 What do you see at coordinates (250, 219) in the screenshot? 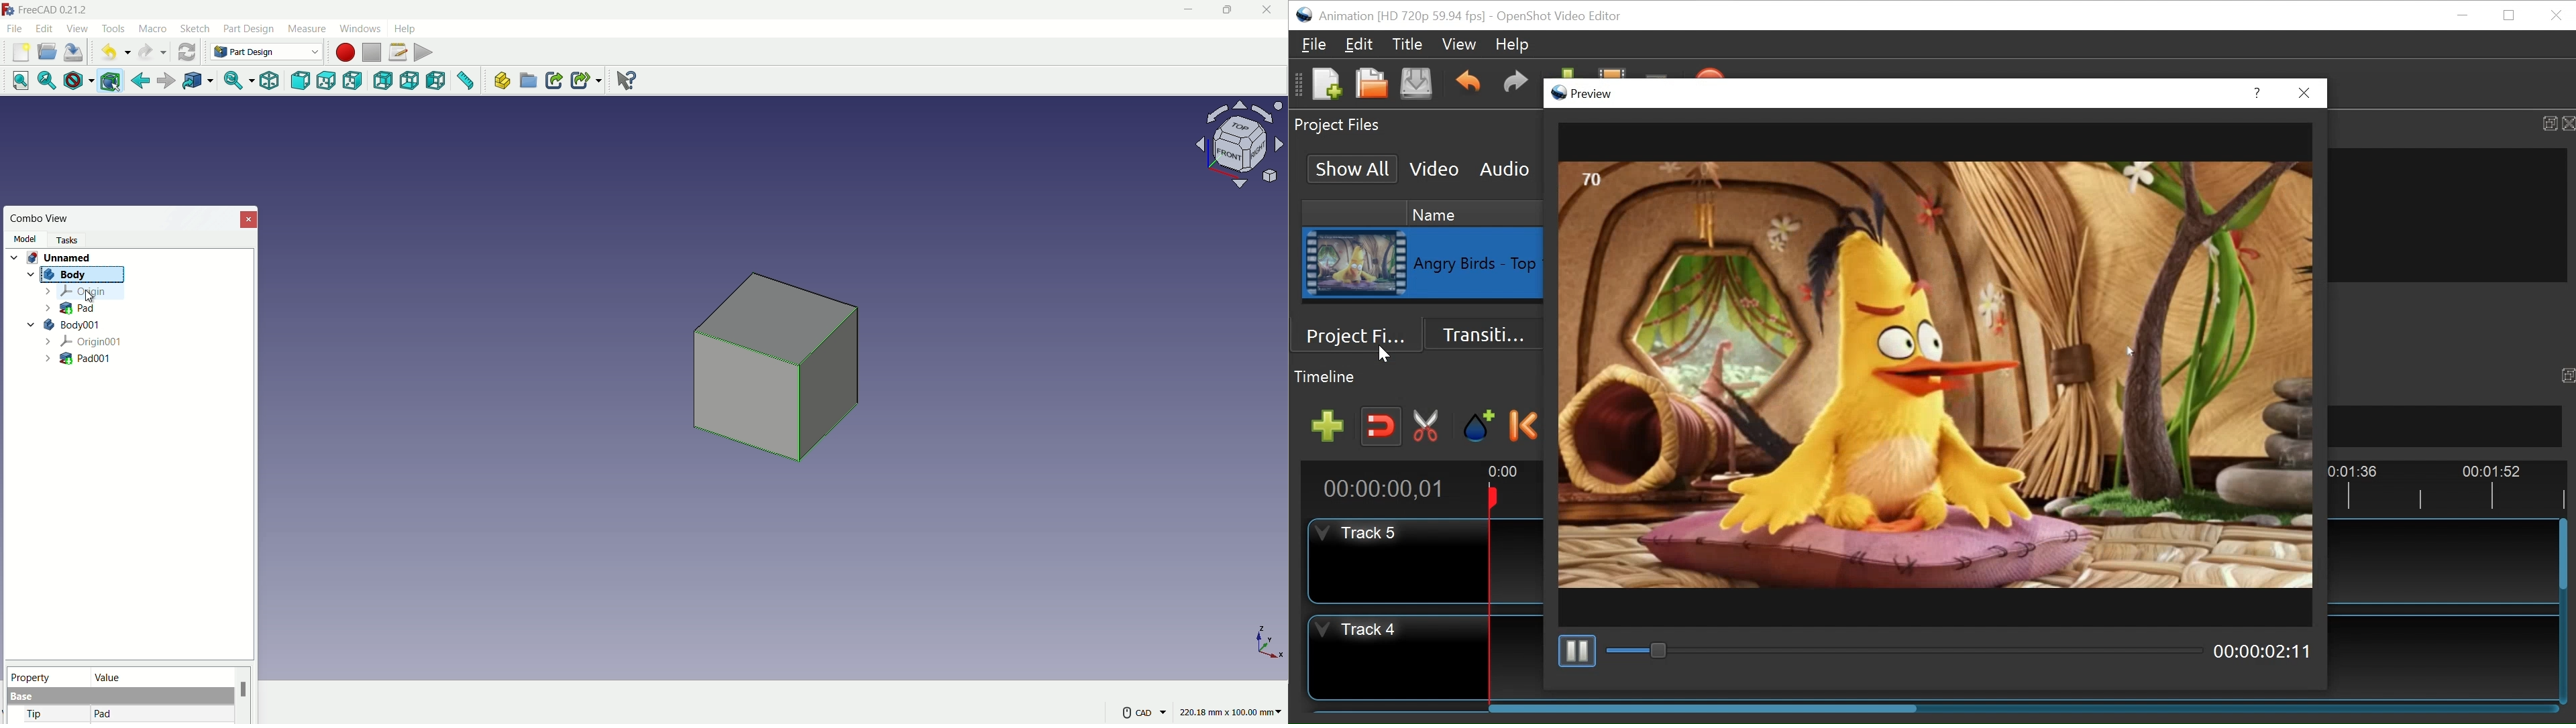
I see `close` at bounding box center [250, 219].